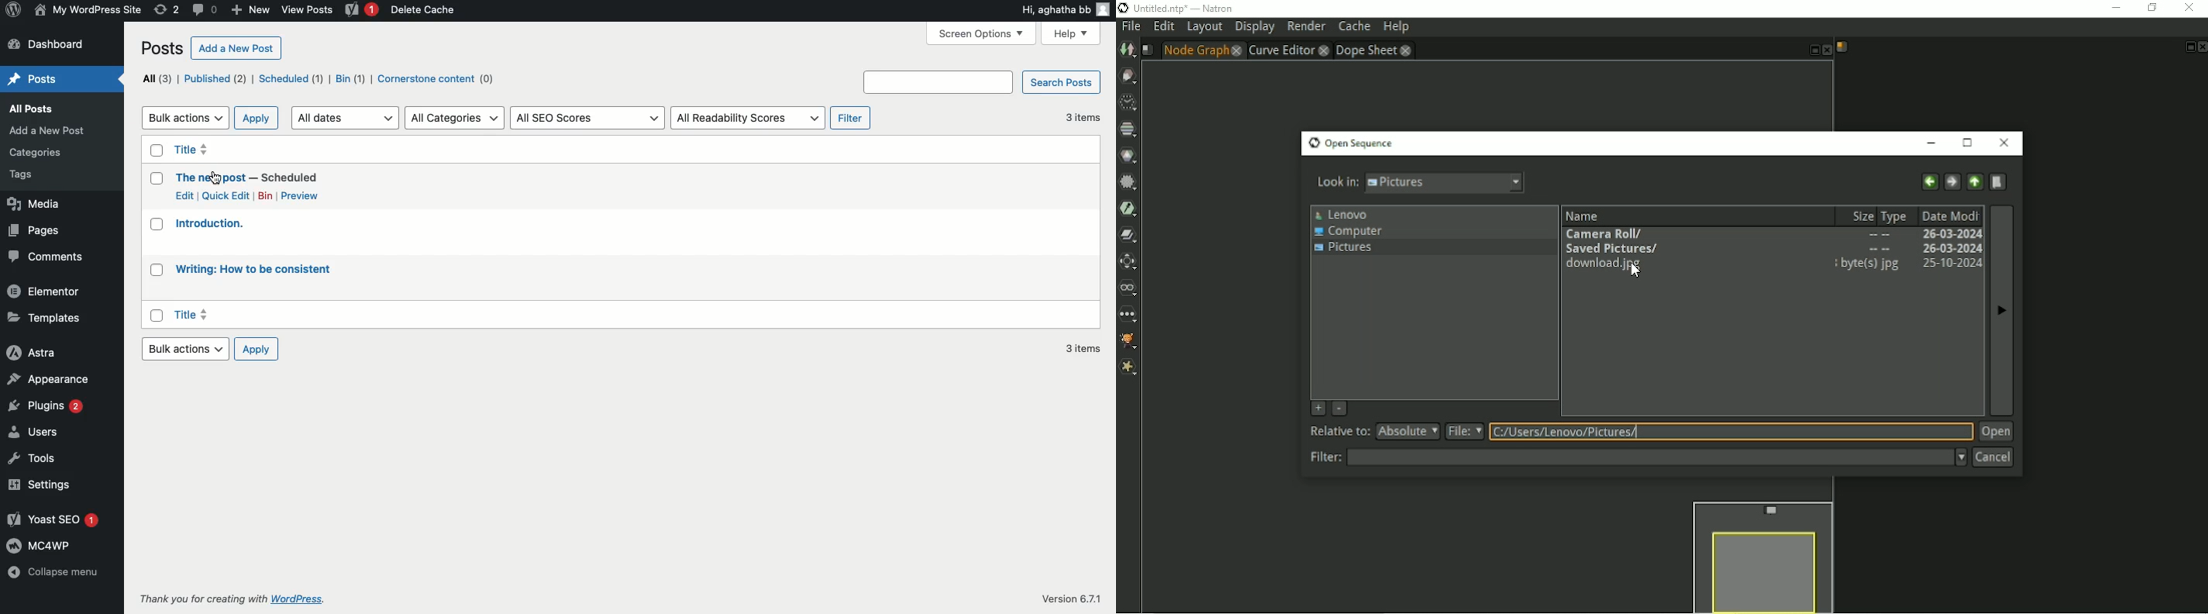 The image size is (2212, 616). What do you see at coordinates (62, 44) in the screenshot?
I see `Dashboard` at bounding box center [62, 44].